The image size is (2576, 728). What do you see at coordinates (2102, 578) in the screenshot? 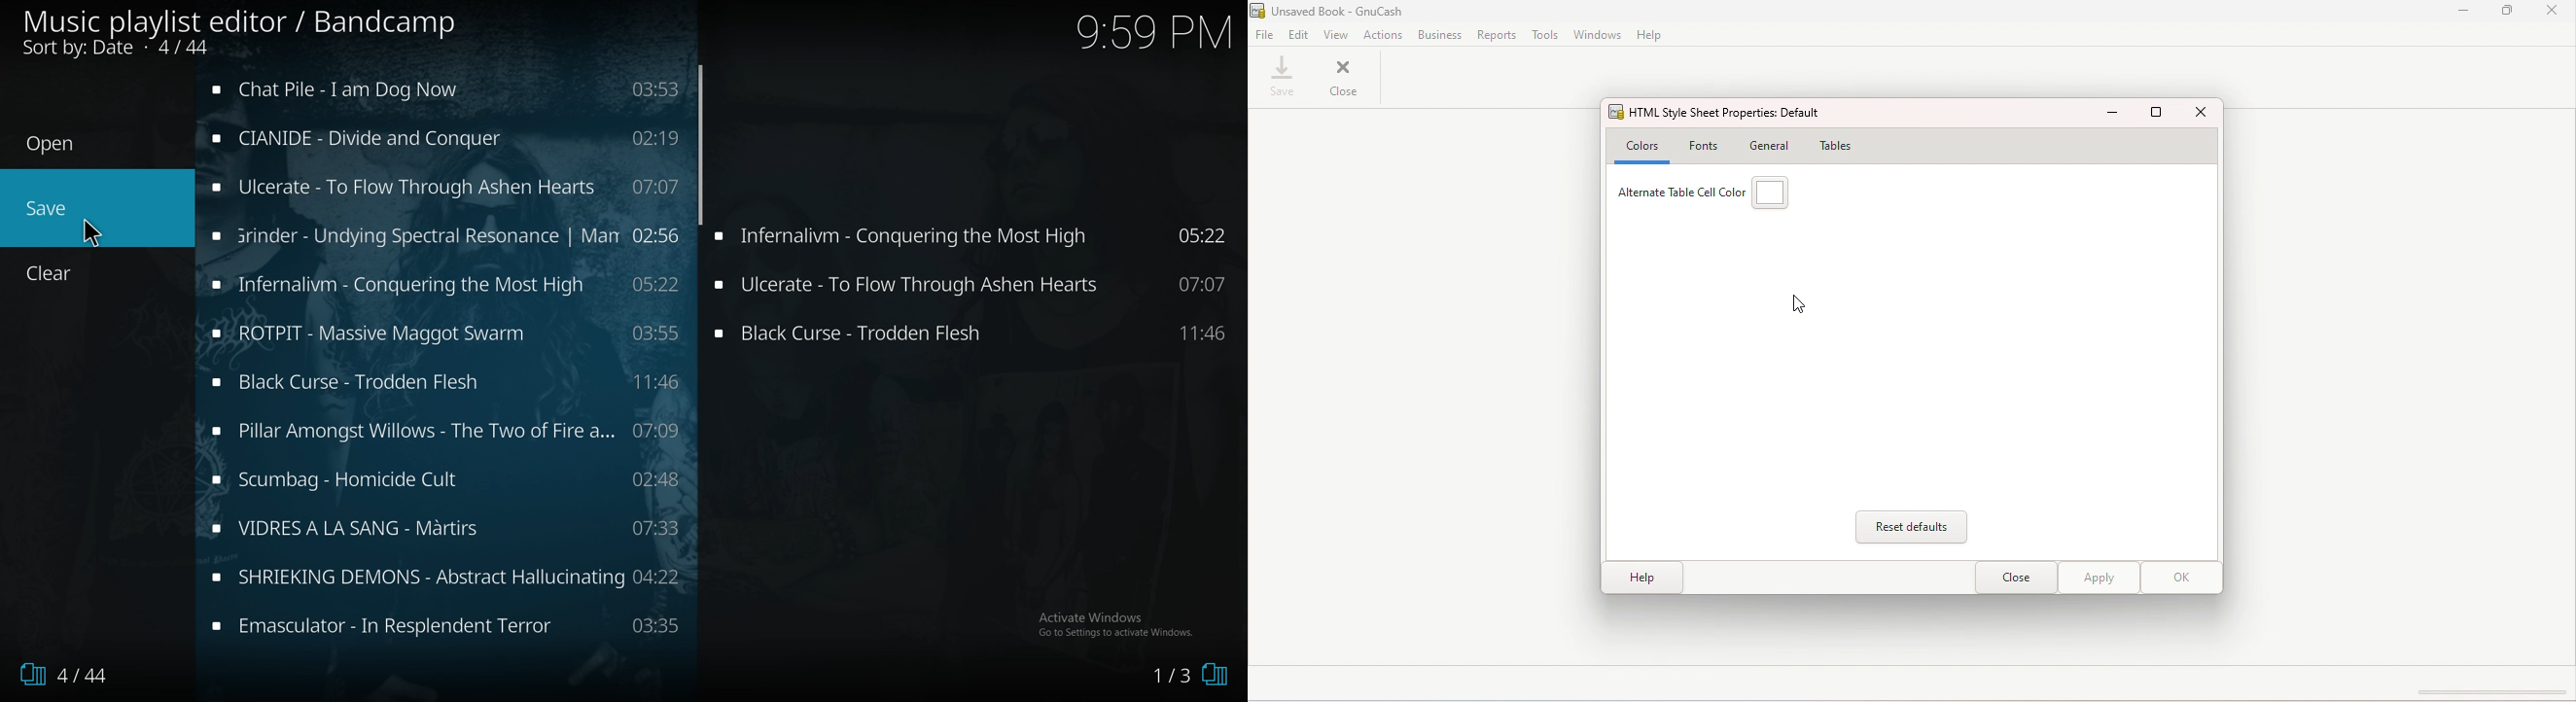
I see `Apply` at bounding box center [2102, 578].